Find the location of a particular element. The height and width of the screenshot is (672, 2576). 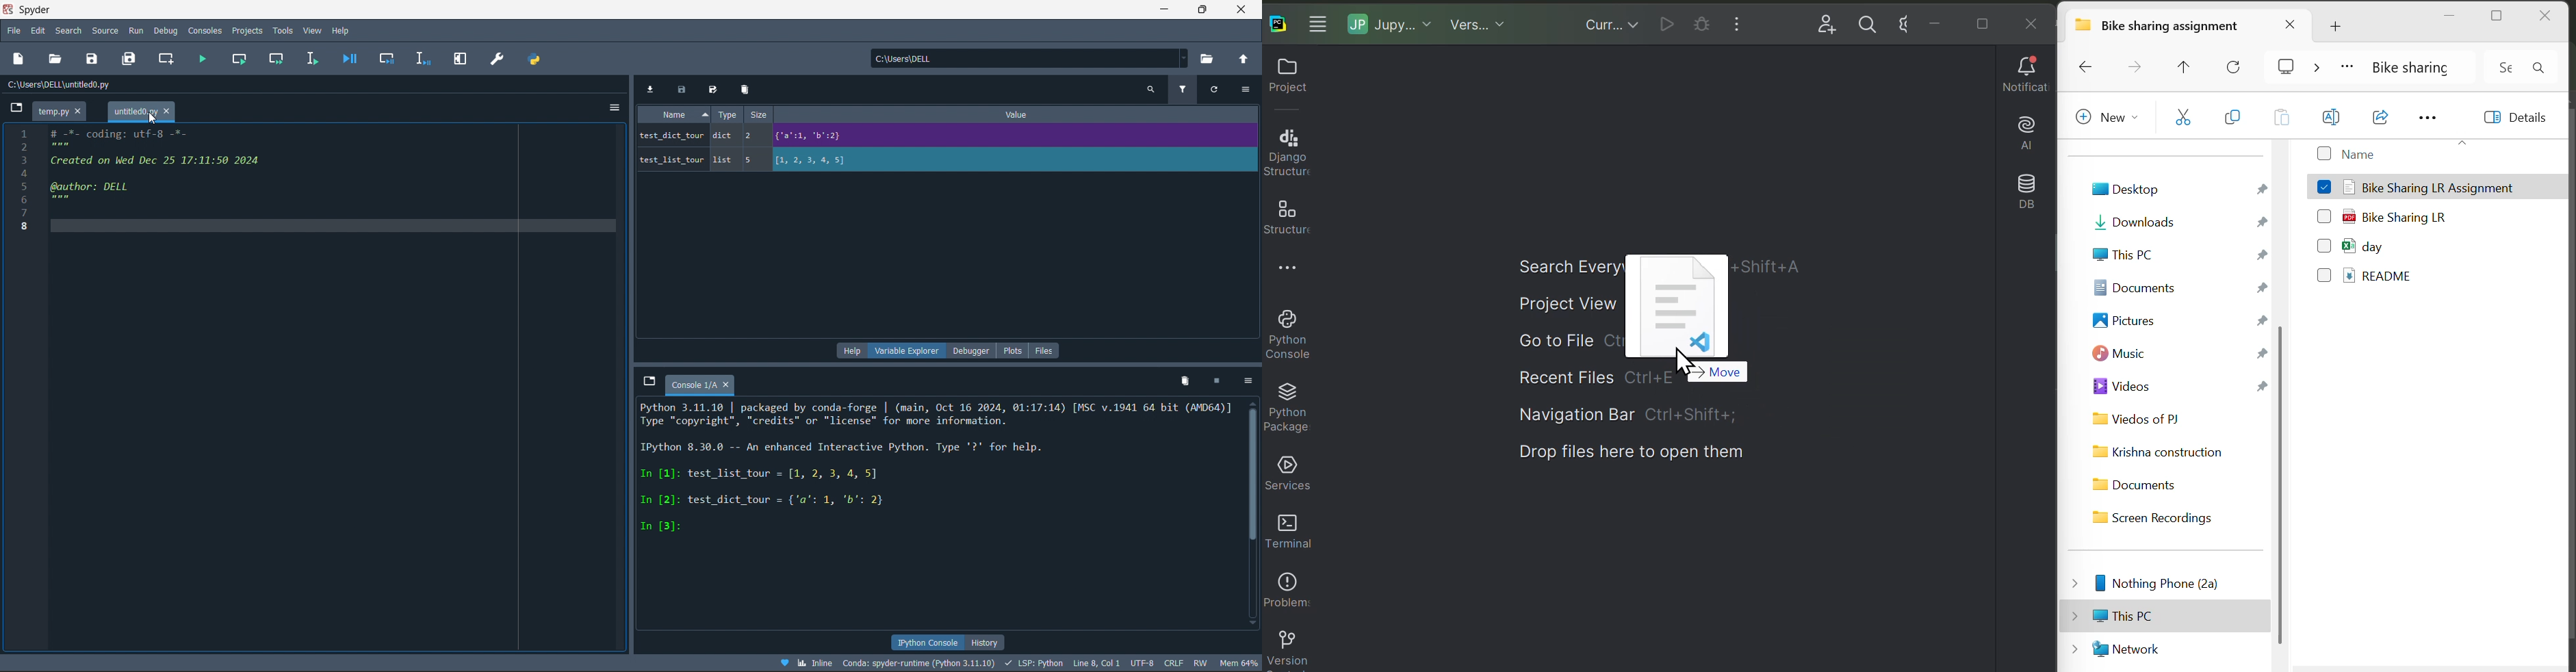

variable explorer pane is located at coordinates (909, 352).